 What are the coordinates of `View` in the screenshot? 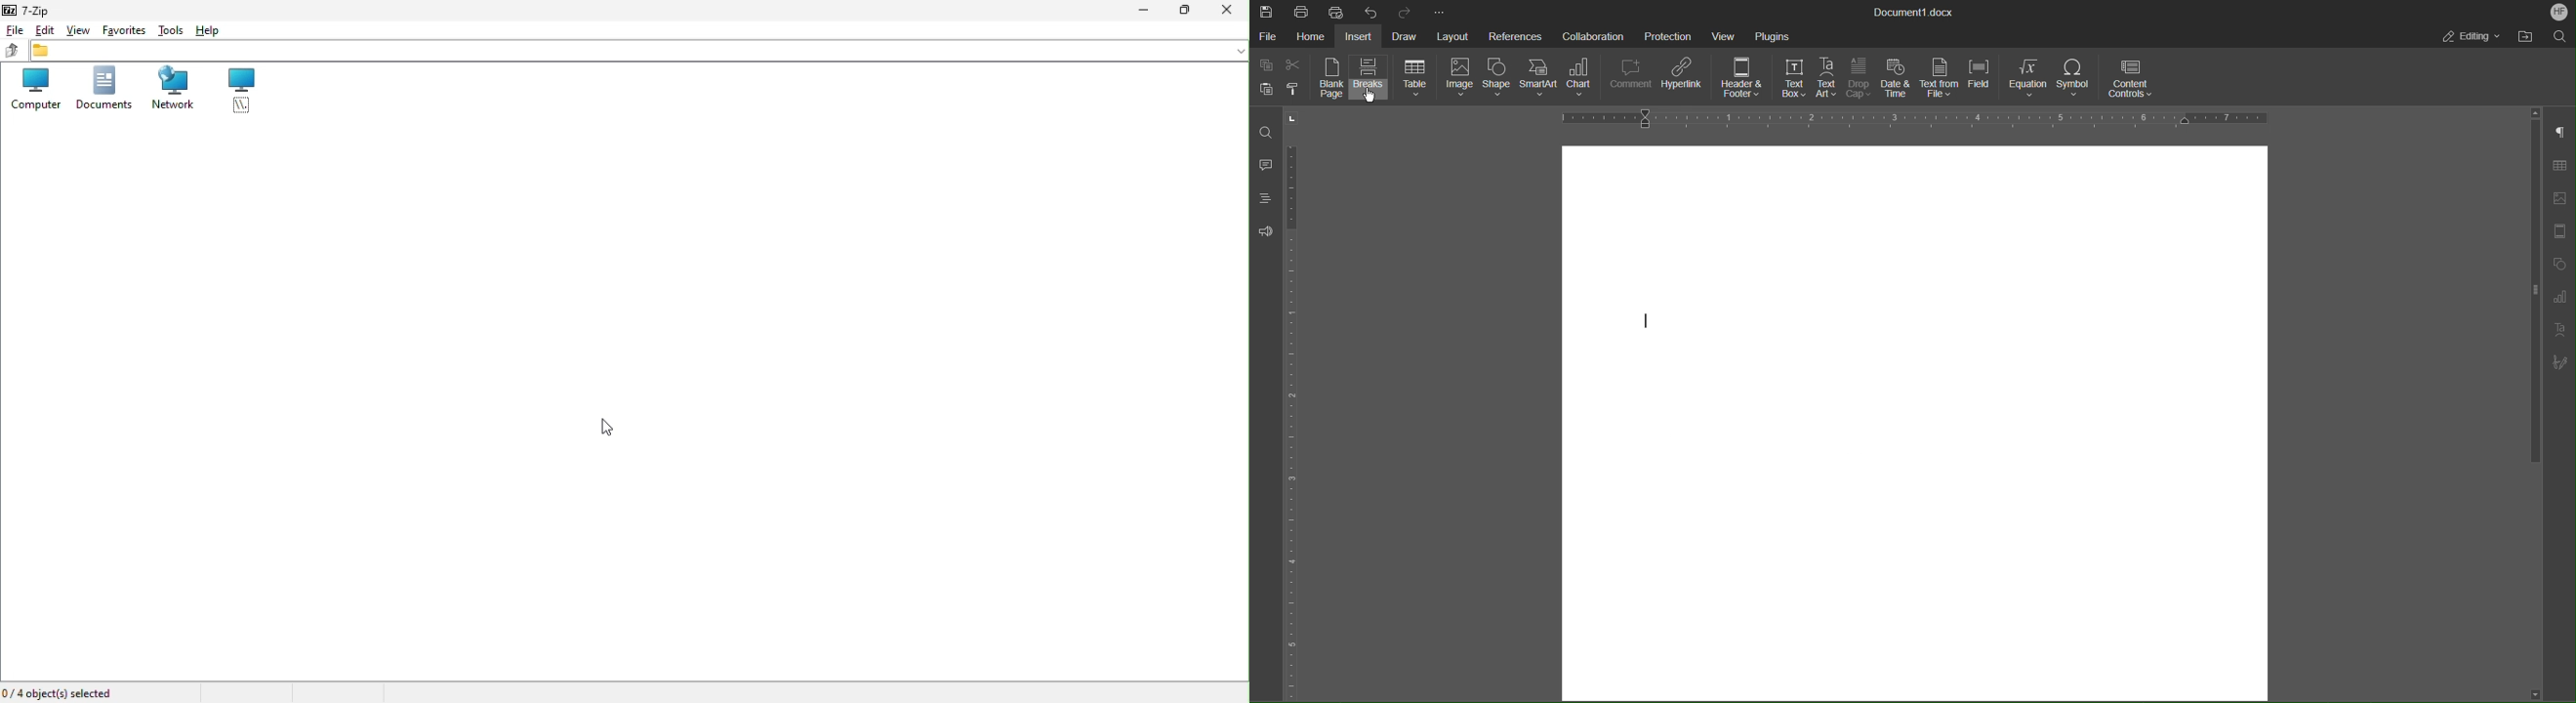 It's located at (1723, 34).